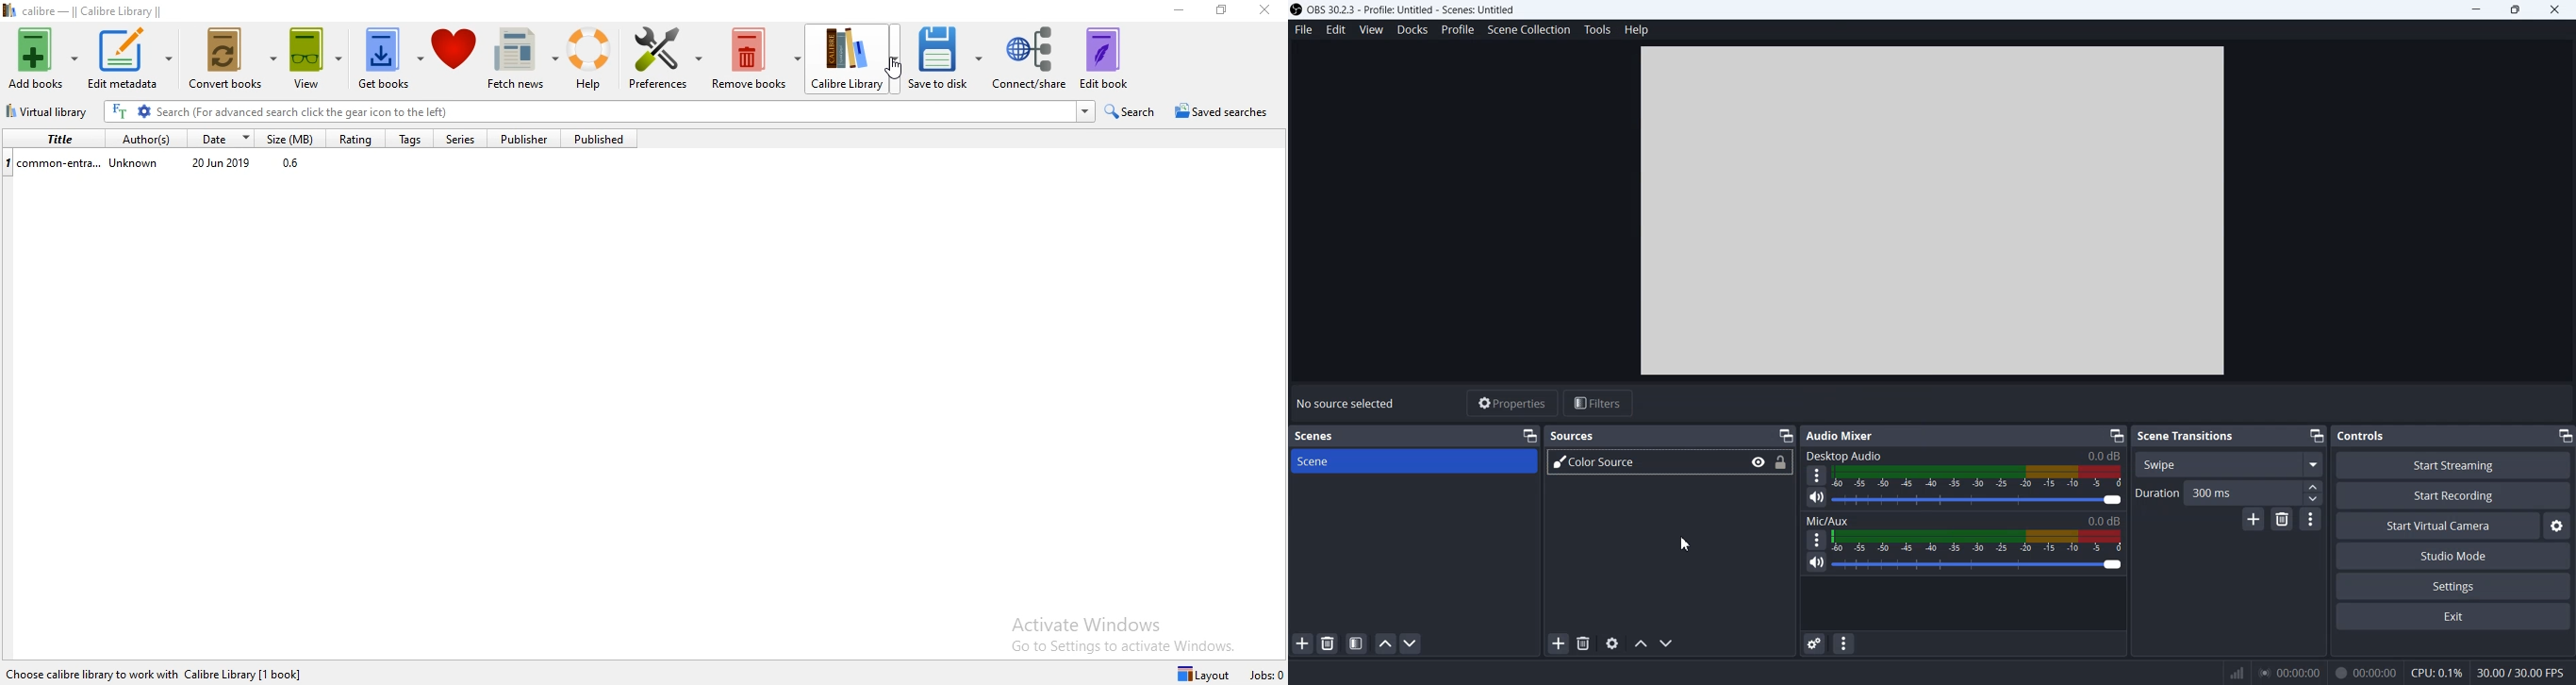 Image resolution: width=2576 pixels, height=700 pixels. I want to click on Scene, so click(1416, 461).